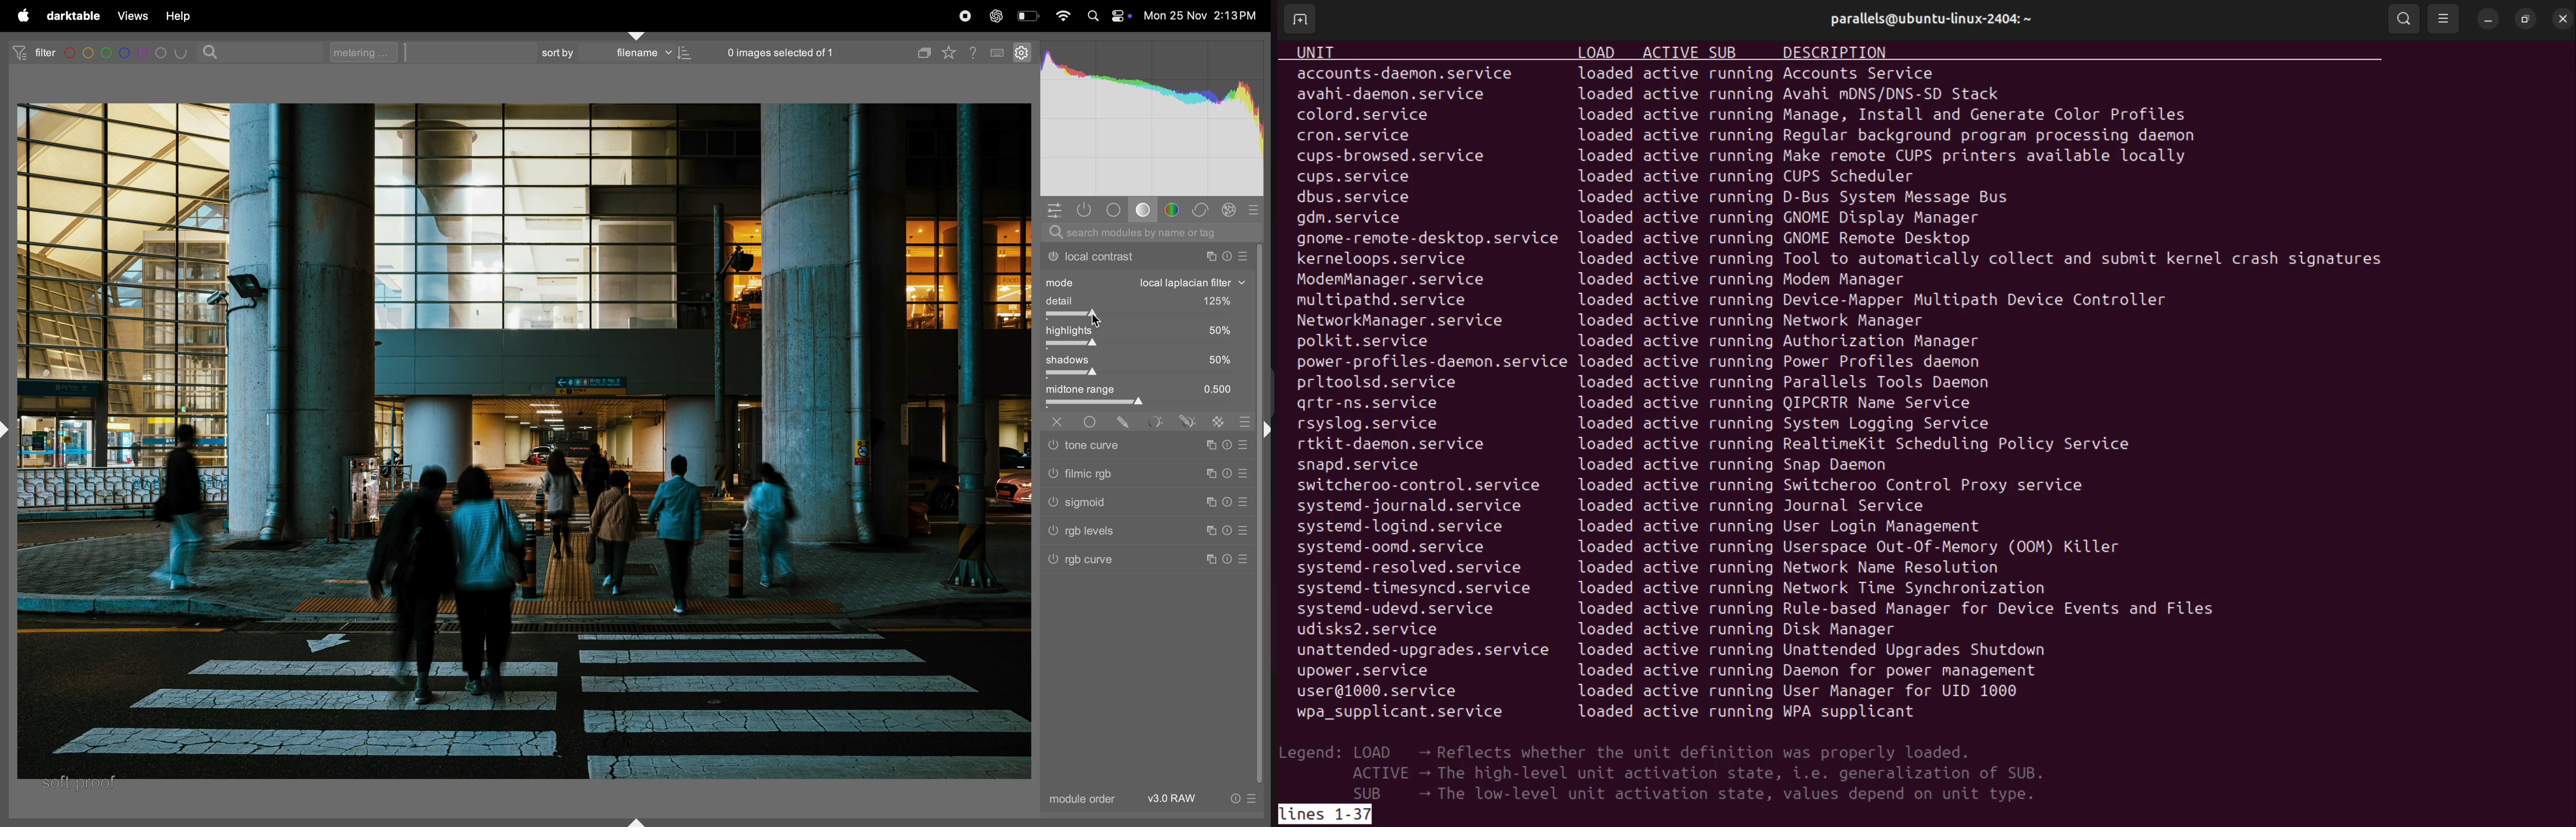 This screenshot has height=840, width=2576. Describe the element at coordinates (1146, 390) in the screenshot. I see `midtone` at that location.